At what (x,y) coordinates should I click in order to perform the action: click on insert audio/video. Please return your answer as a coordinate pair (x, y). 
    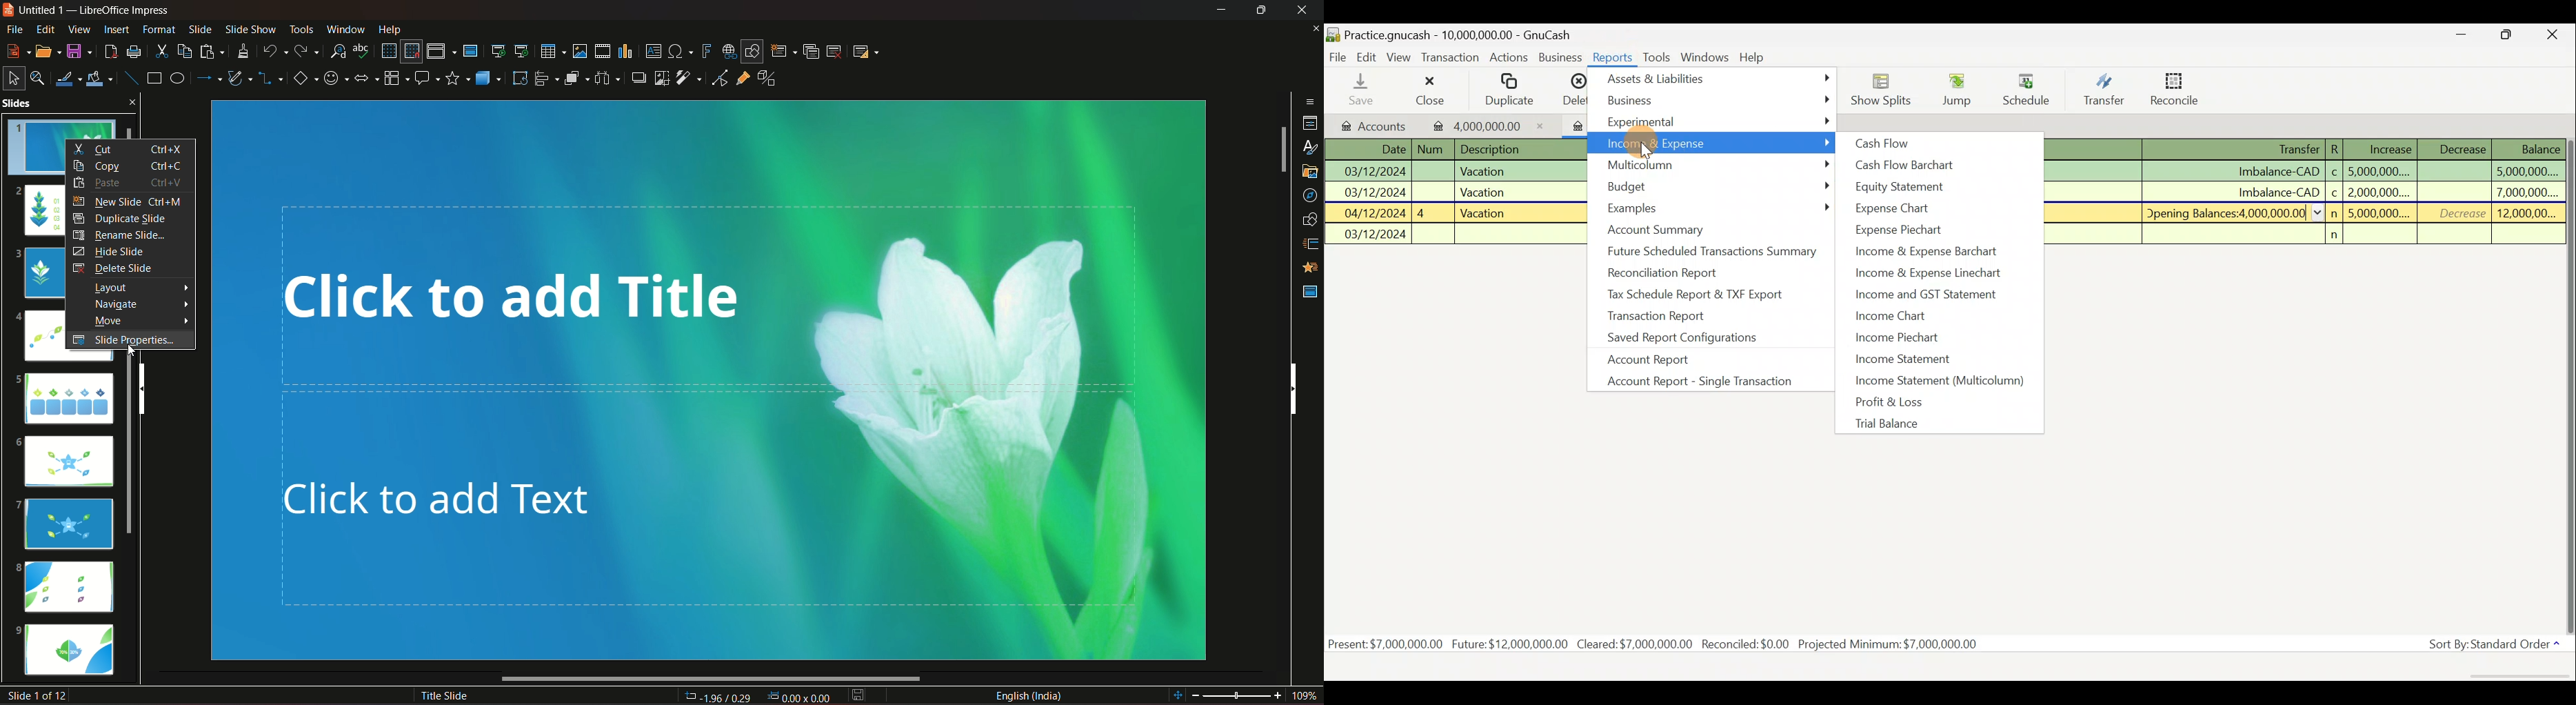
    Looking at the image, I should click on (603, 52).